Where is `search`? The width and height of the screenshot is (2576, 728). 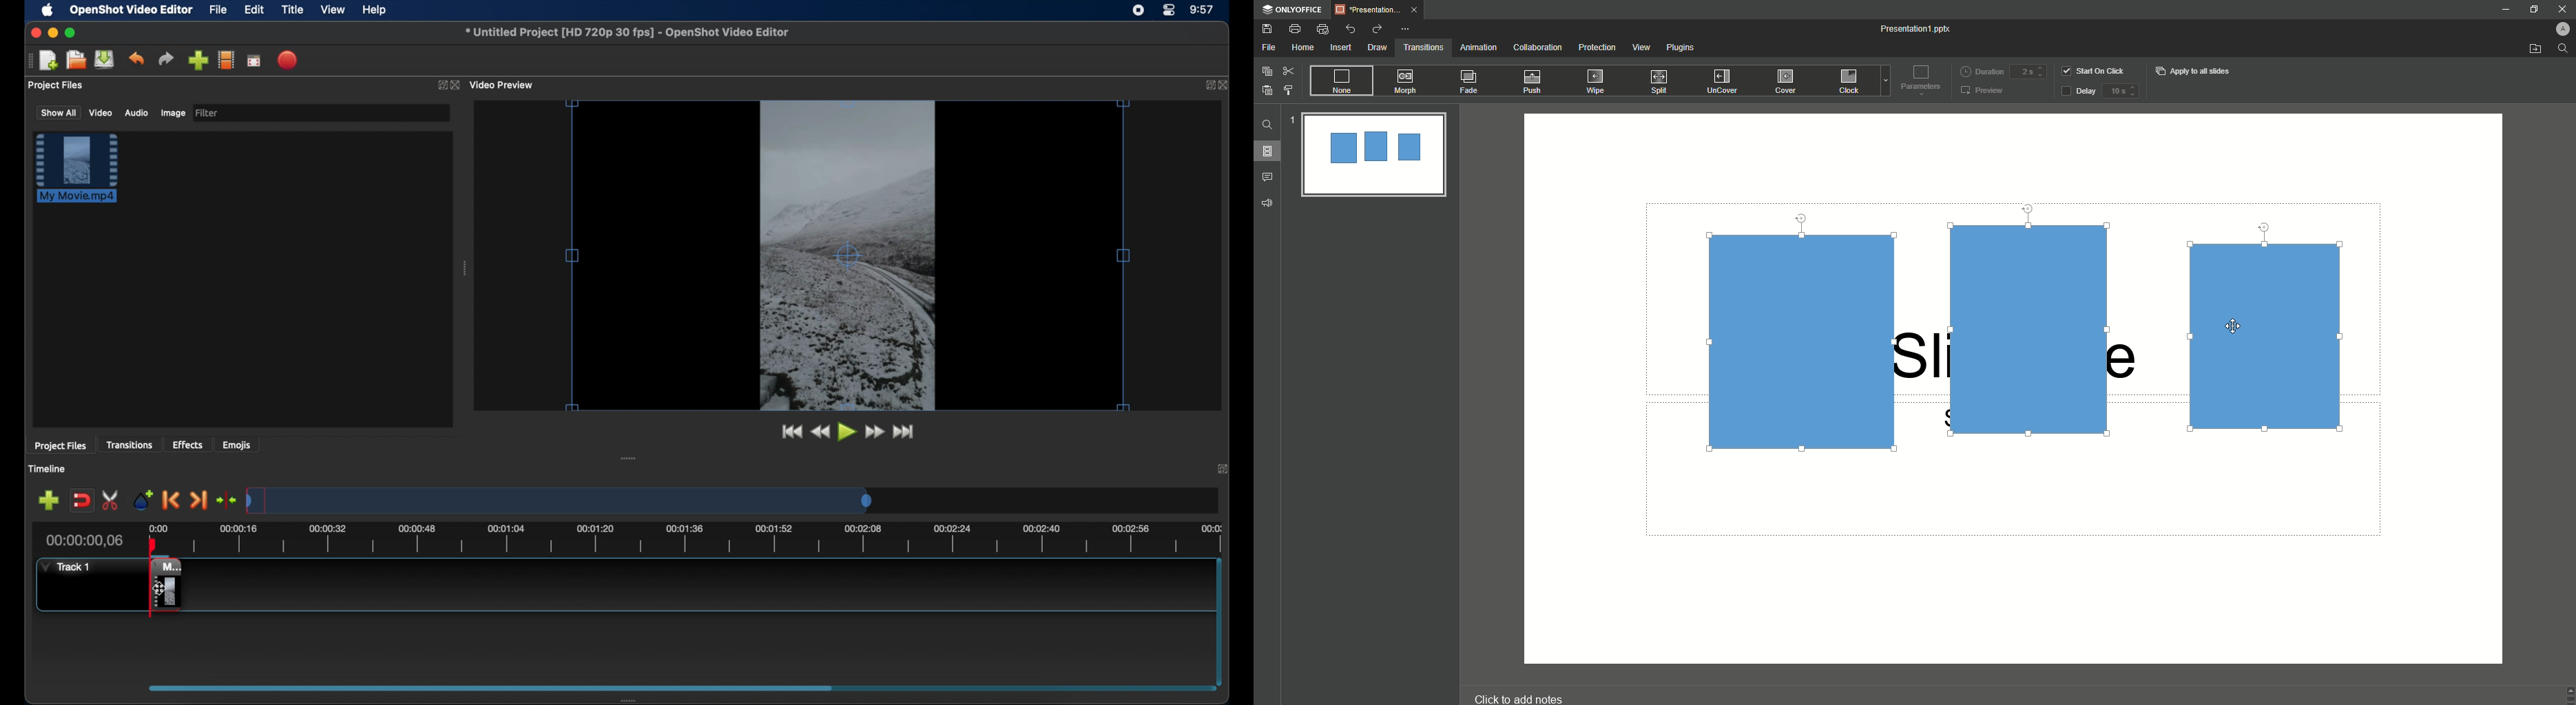
search is located at coordinates (2564, 52).